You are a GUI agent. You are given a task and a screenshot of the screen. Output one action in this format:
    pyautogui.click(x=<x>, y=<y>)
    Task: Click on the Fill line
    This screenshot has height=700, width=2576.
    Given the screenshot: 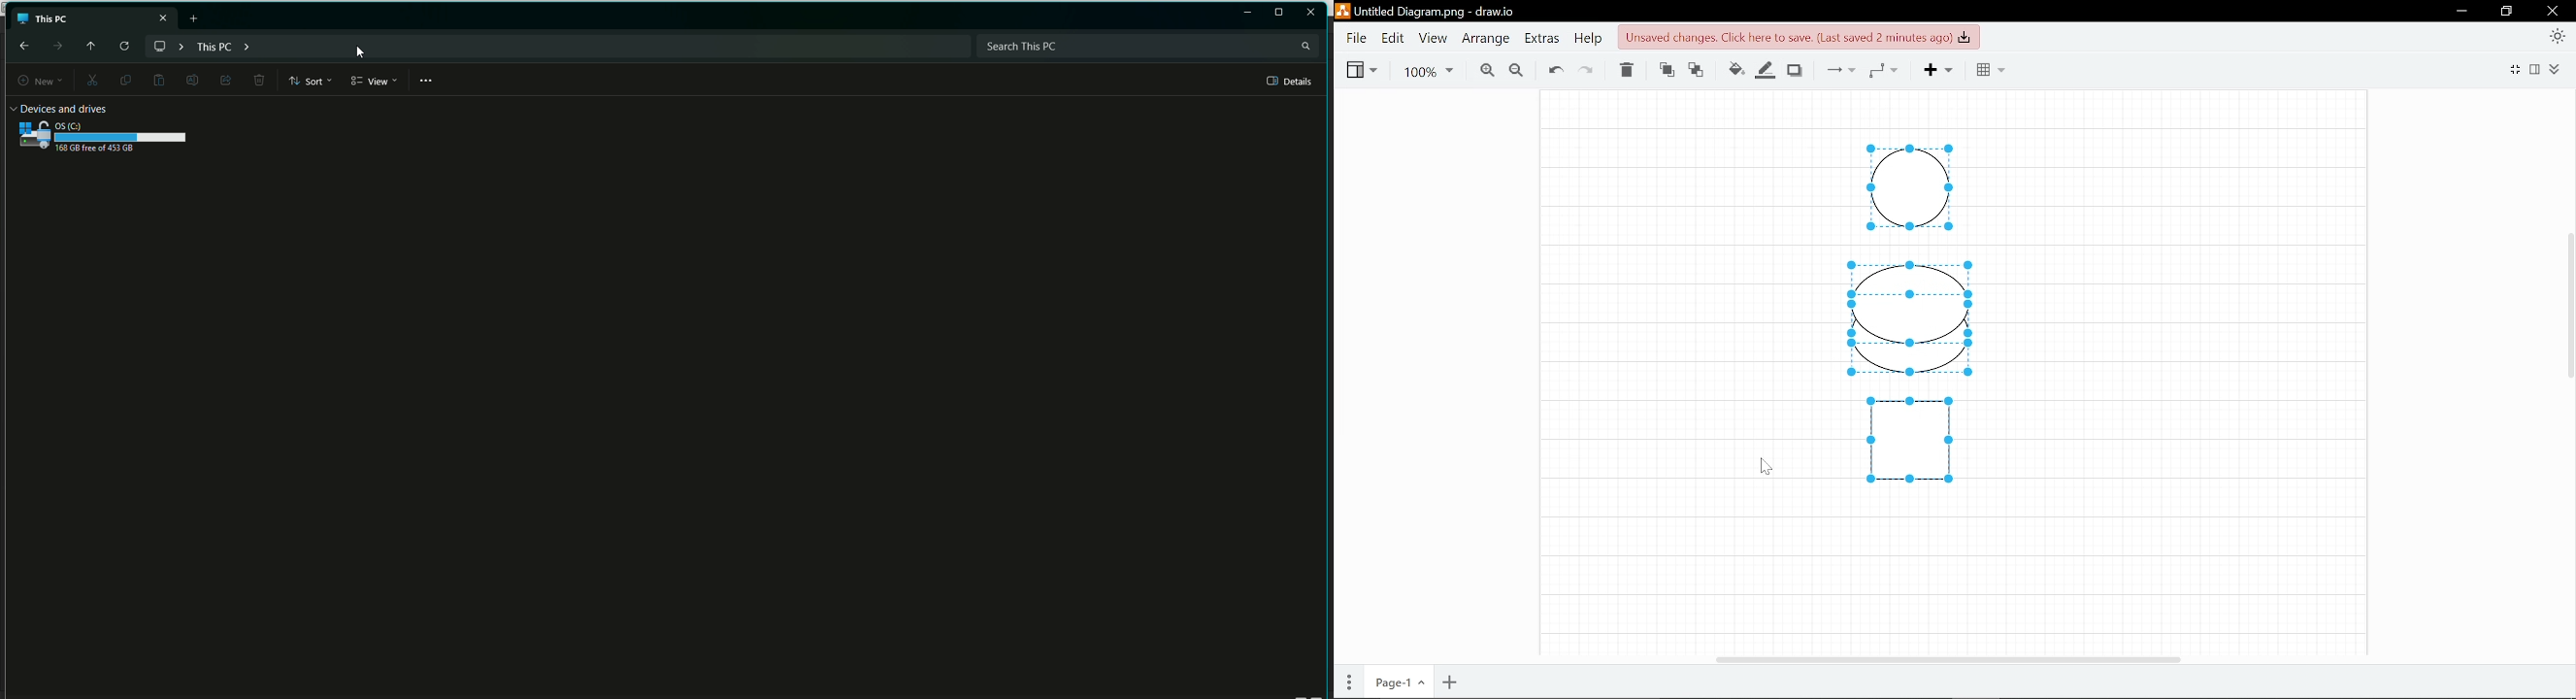 What is the action you would take?
    pyautogui.click(x=1766, y=70)
    